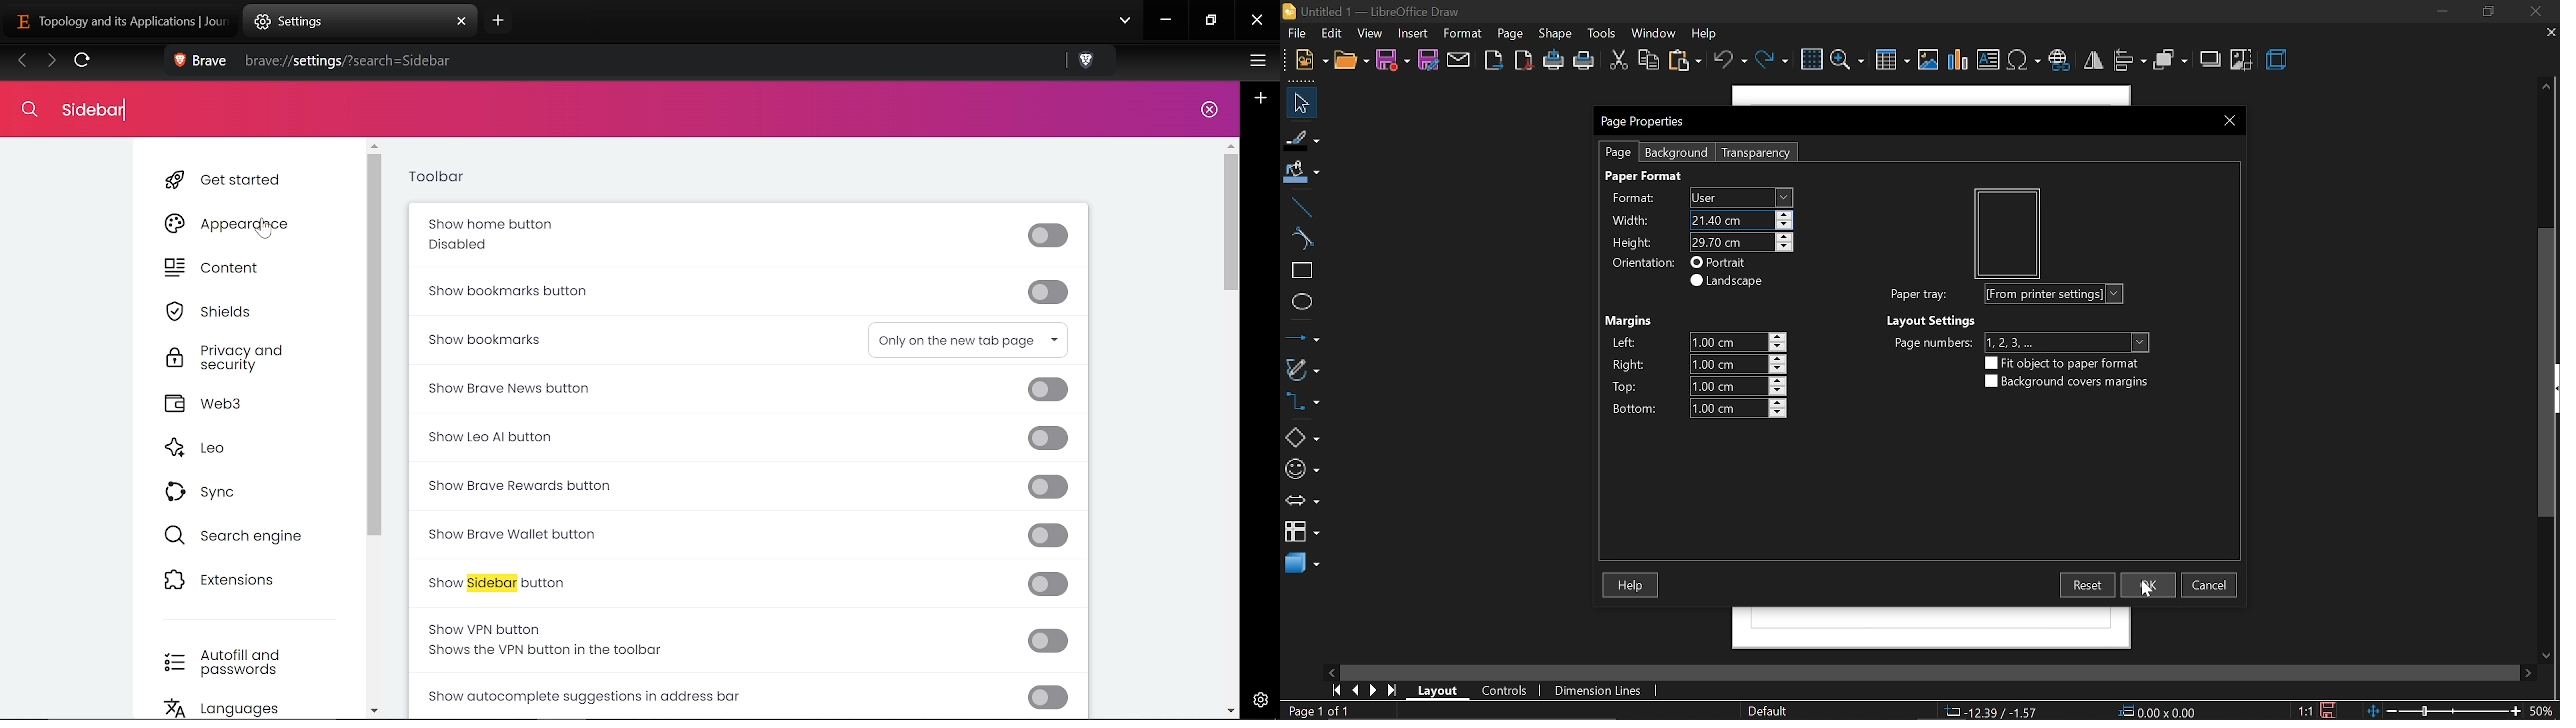  Describe the element at coordinates (231, 580) in the screenshot. I see `Extensions` at that location.